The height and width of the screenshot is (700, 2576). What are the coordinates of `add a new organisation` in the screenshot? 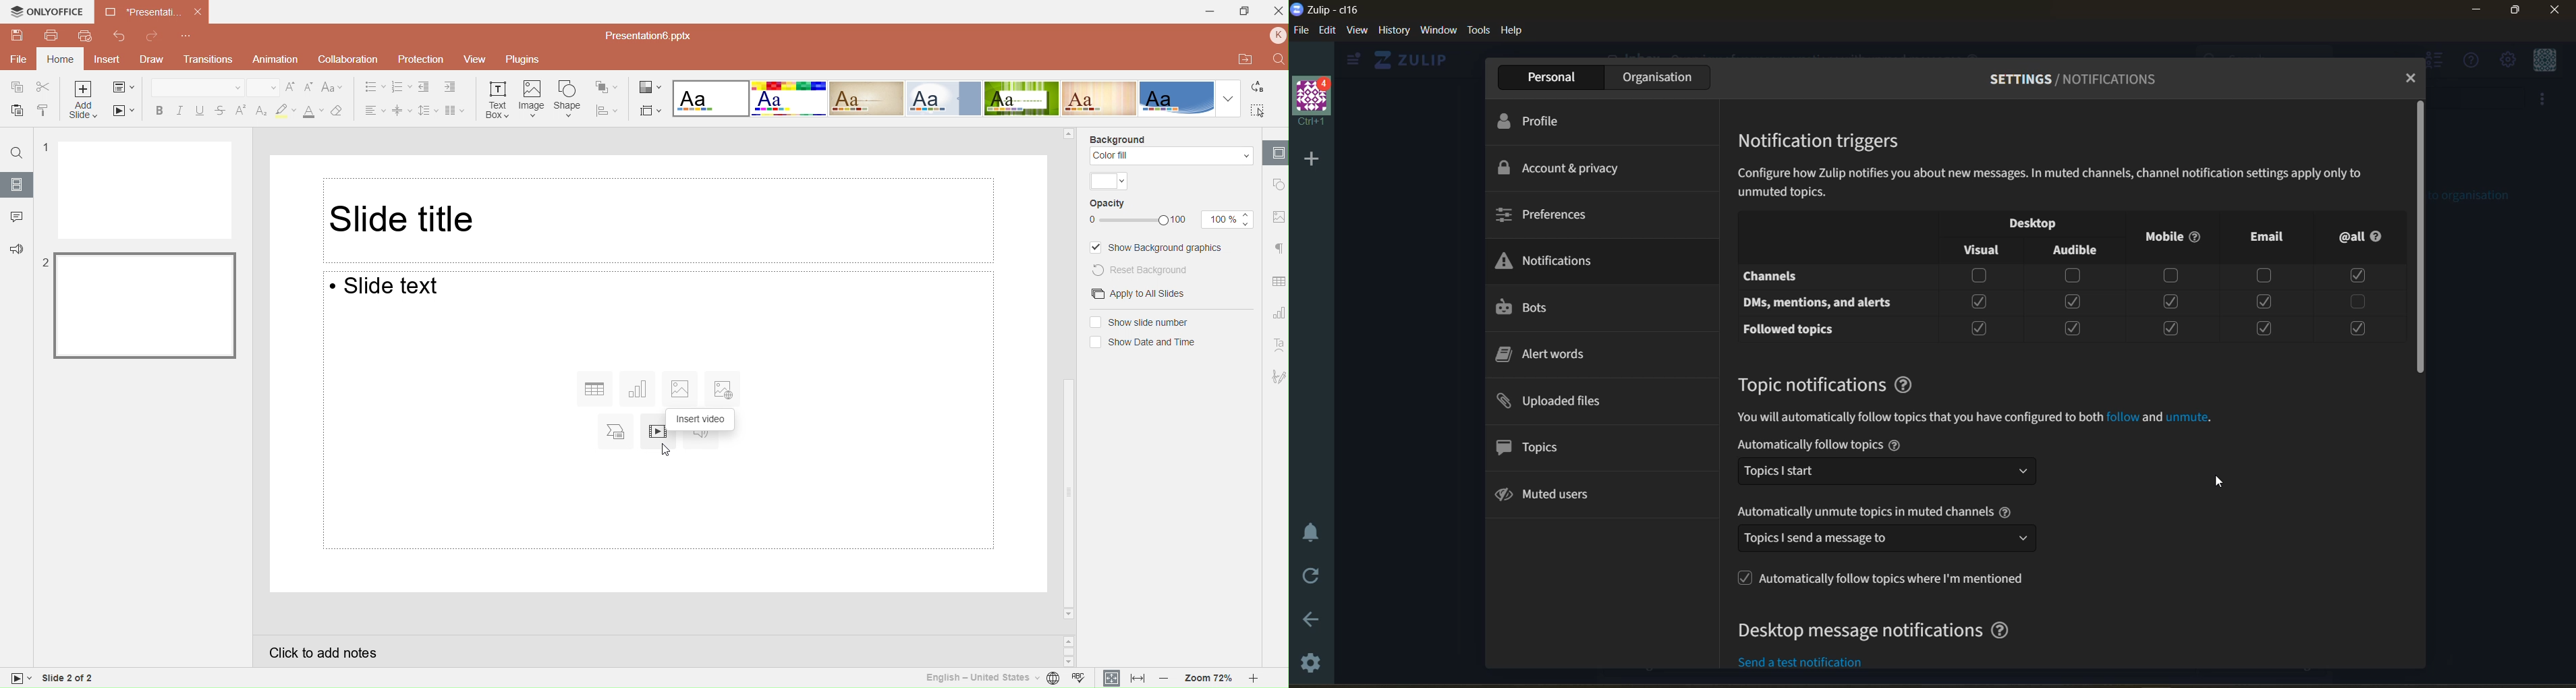 It's located at (1310, 159).